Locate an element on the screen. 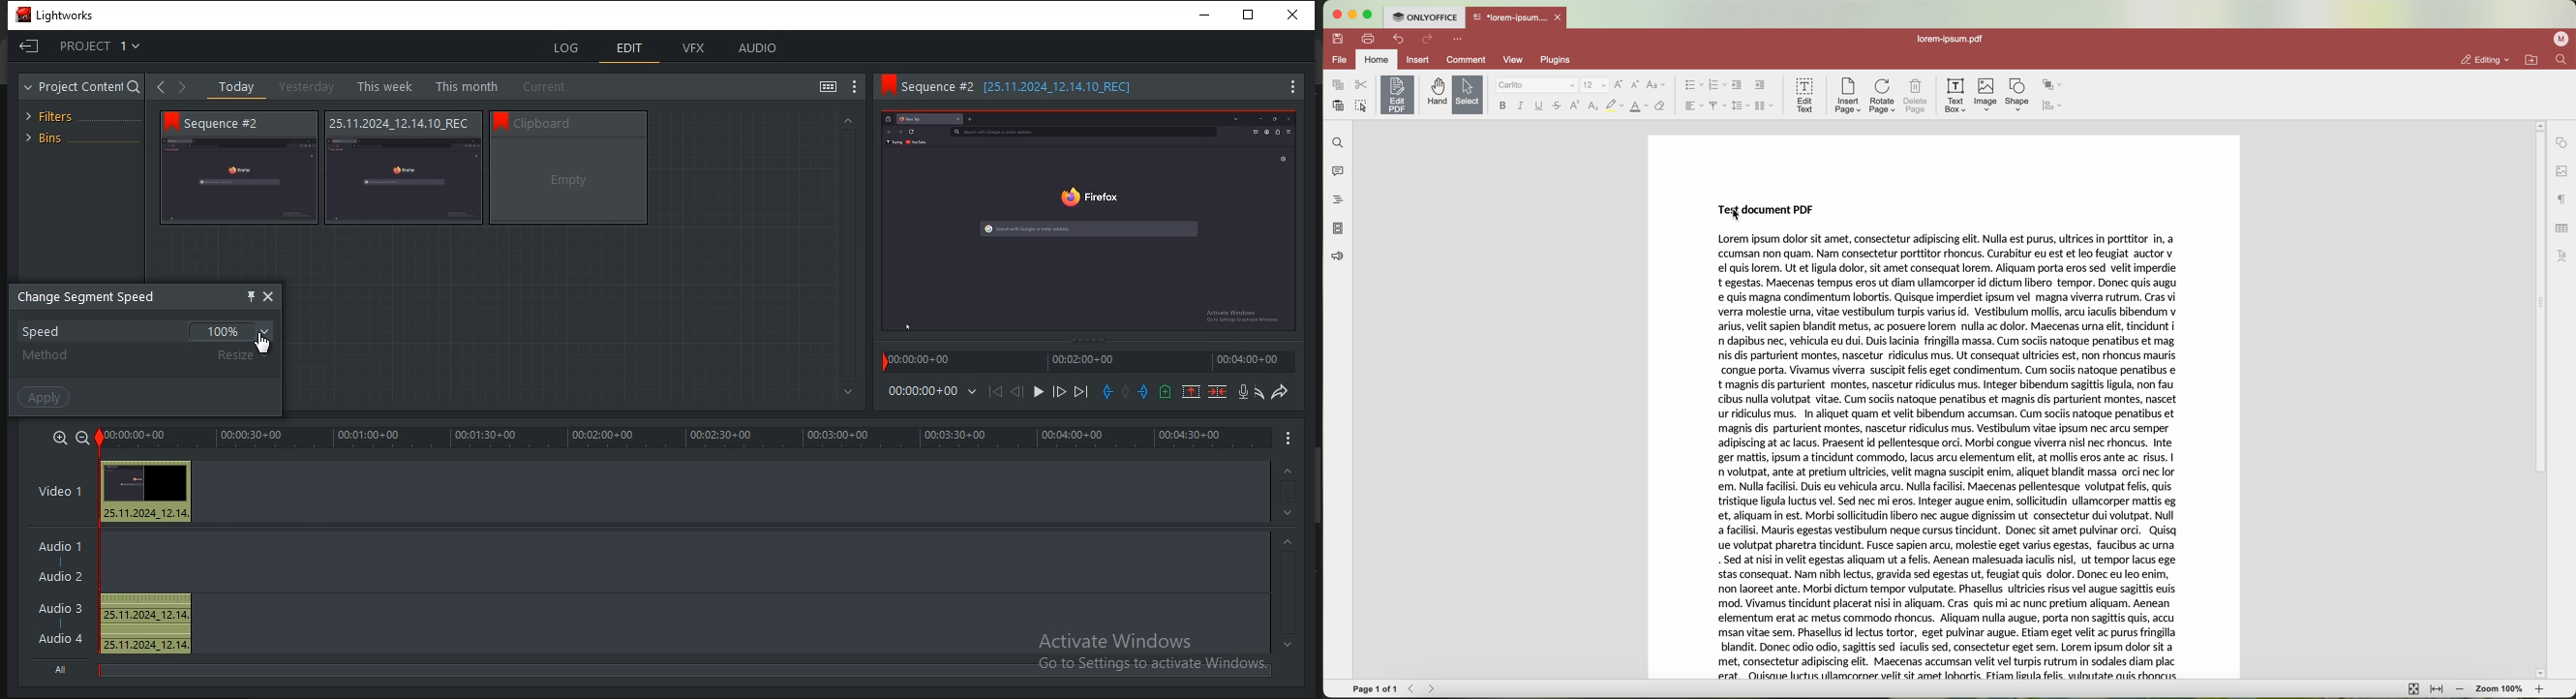  copy is located at coordinates (1338, 85).